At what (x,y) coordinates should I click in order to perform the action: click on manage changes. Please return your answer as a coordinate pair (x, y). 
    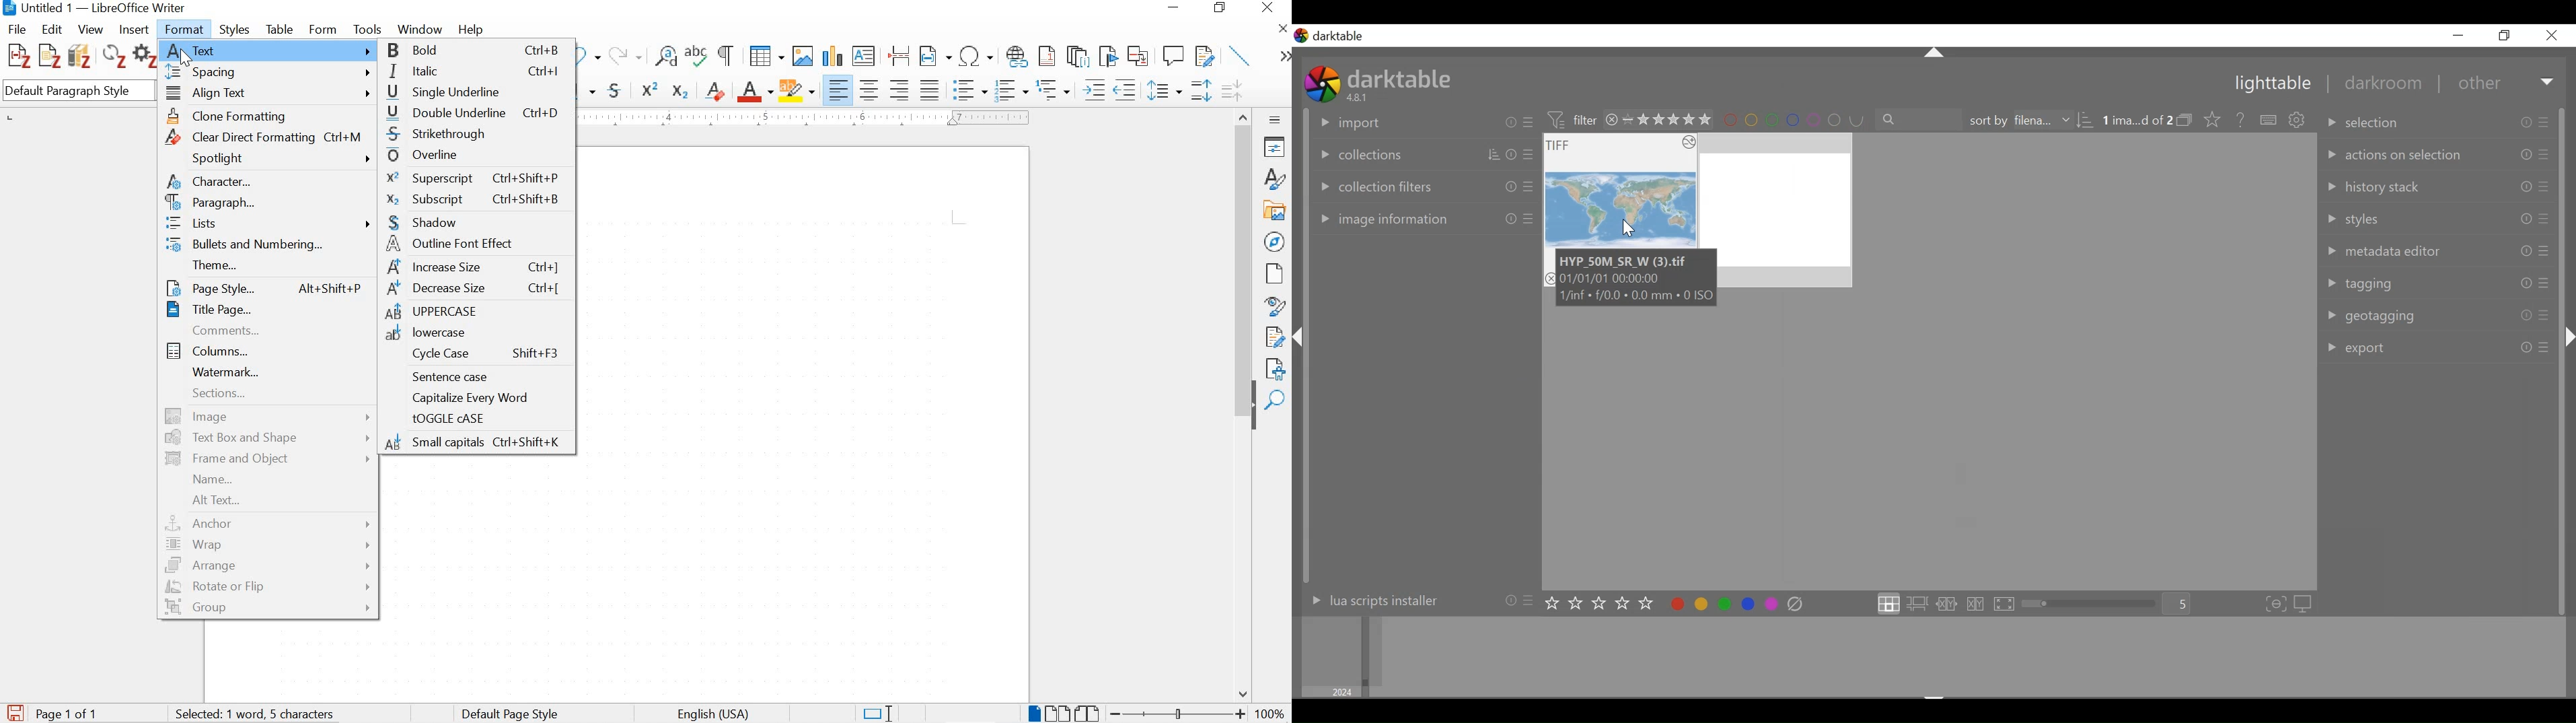
    Looking at the image, I should click on (1276, 338).